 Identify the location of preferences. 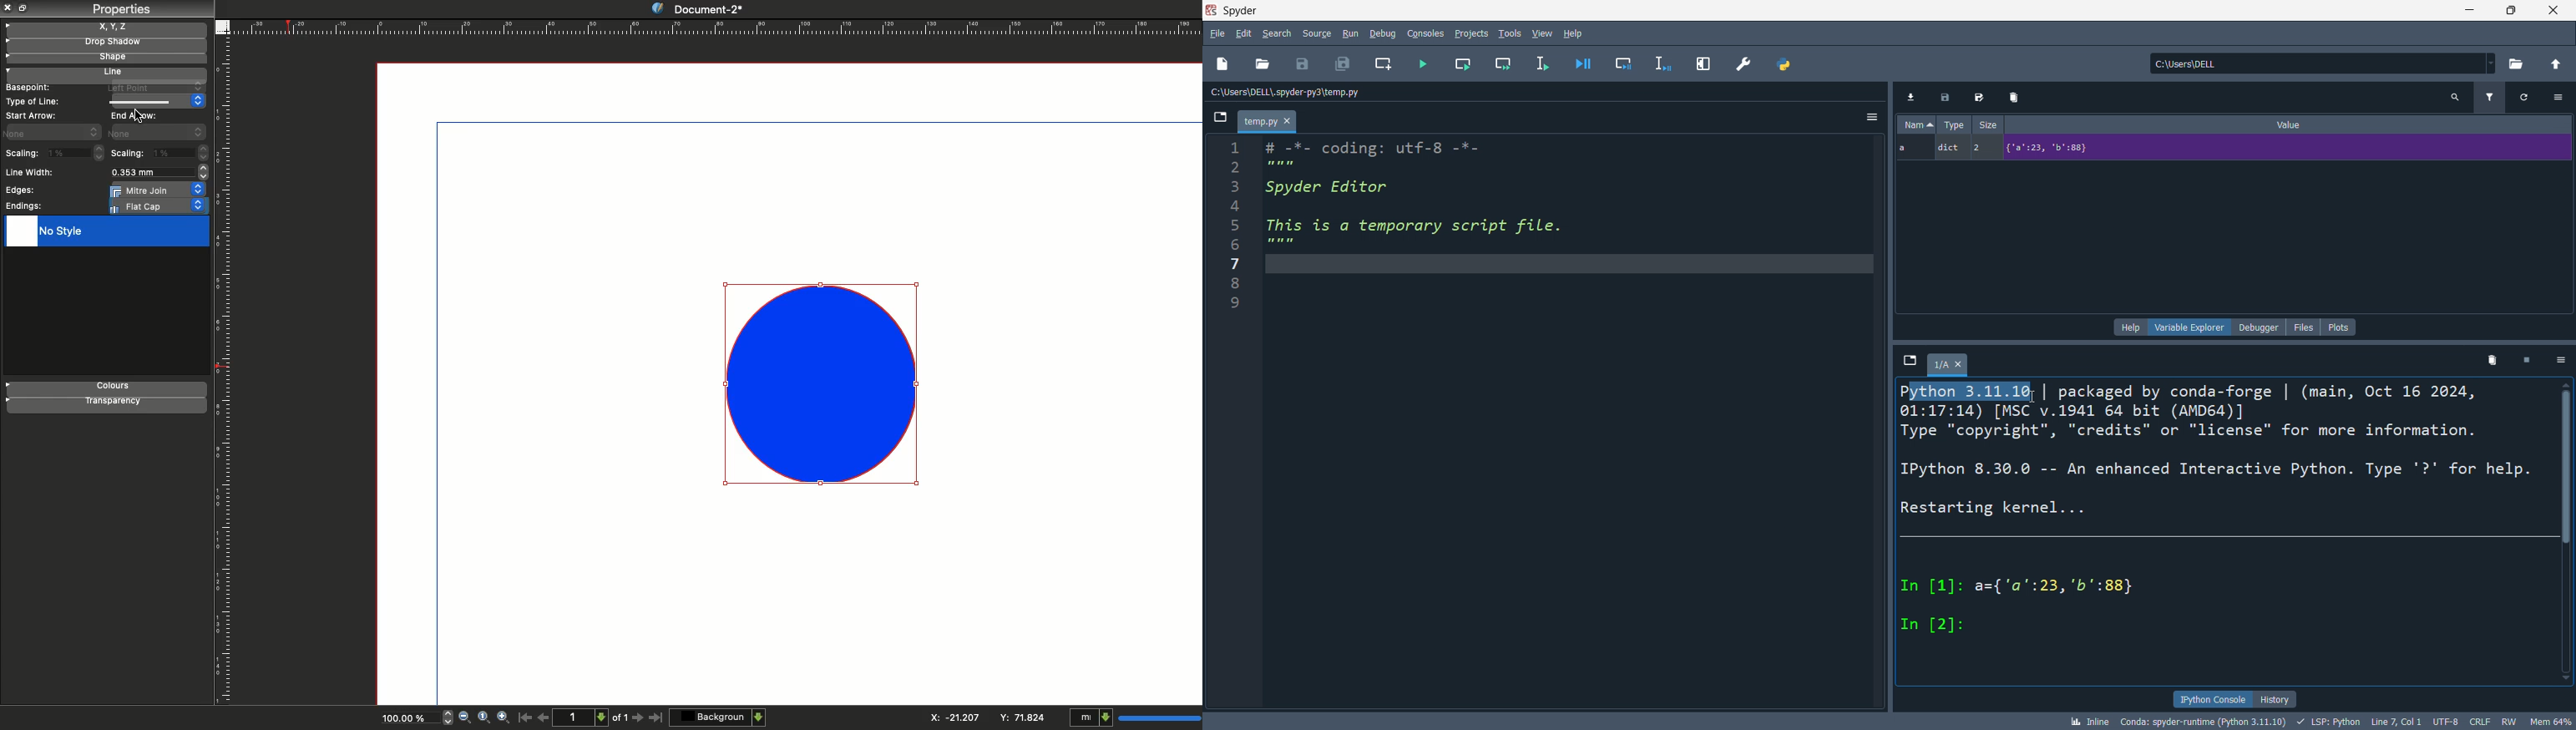
(1745, 66).